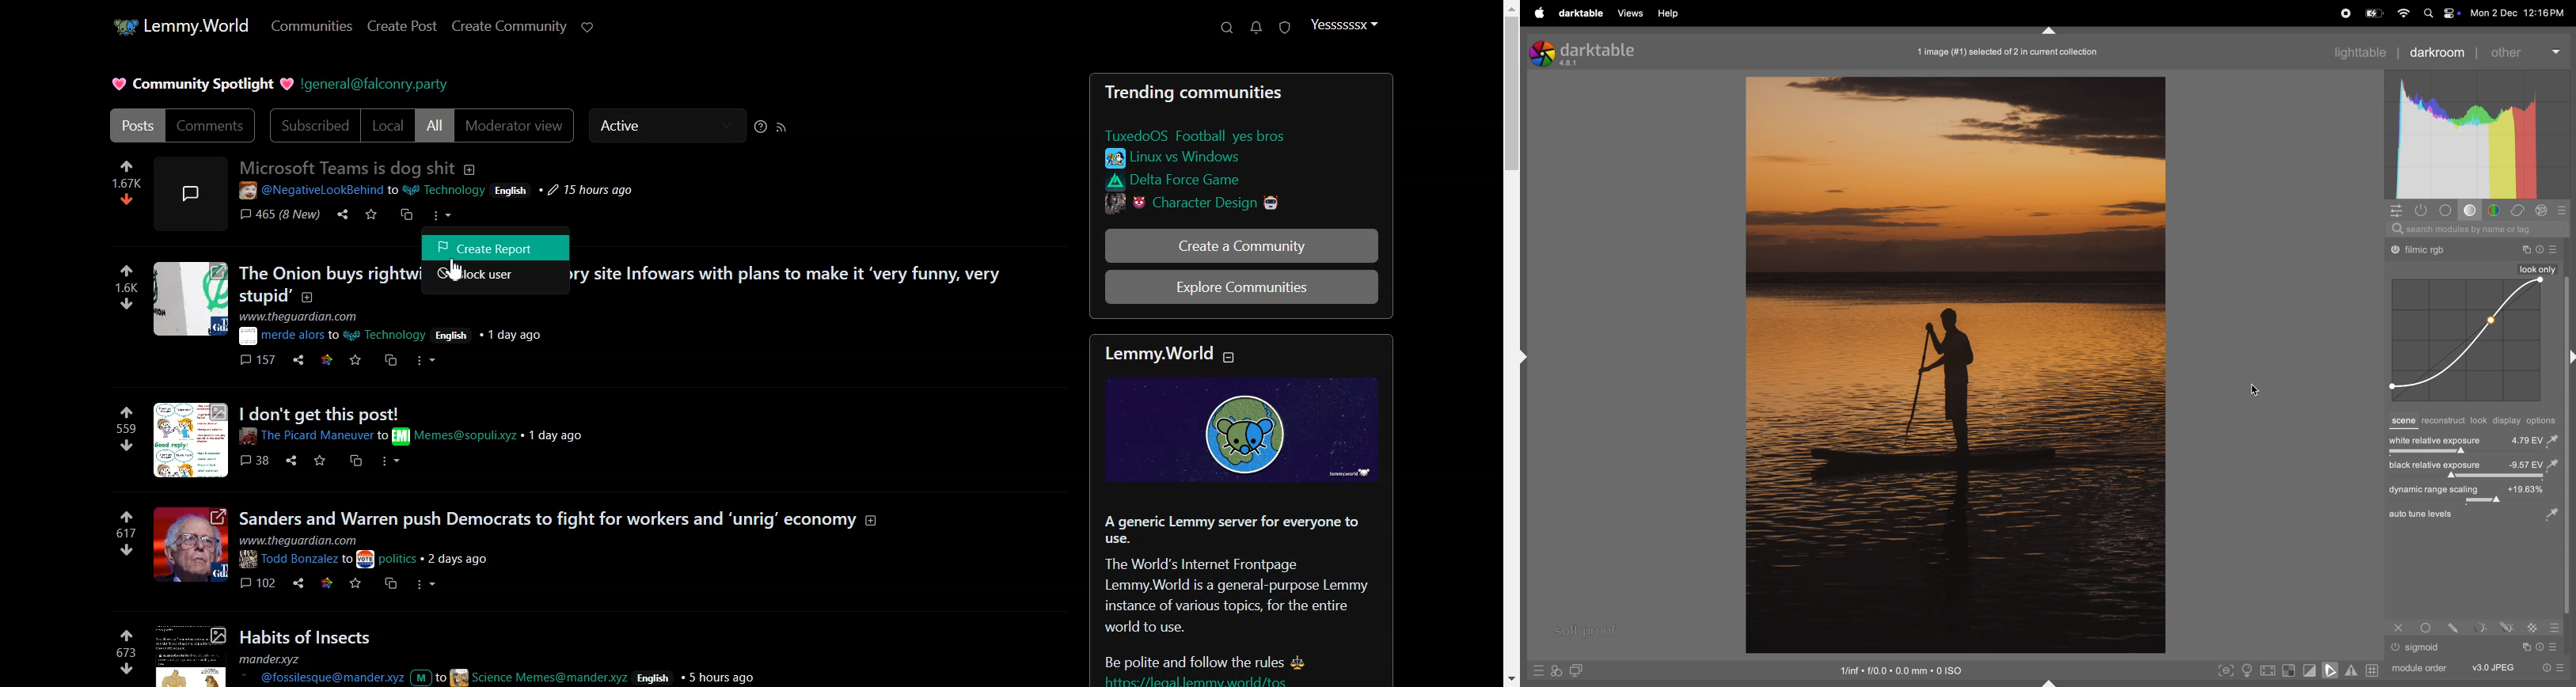 The height and width of the screenshot is (700, 2576). Describe the element at coordinates (2472, 212) in the screenshot. I see `base` at that location.